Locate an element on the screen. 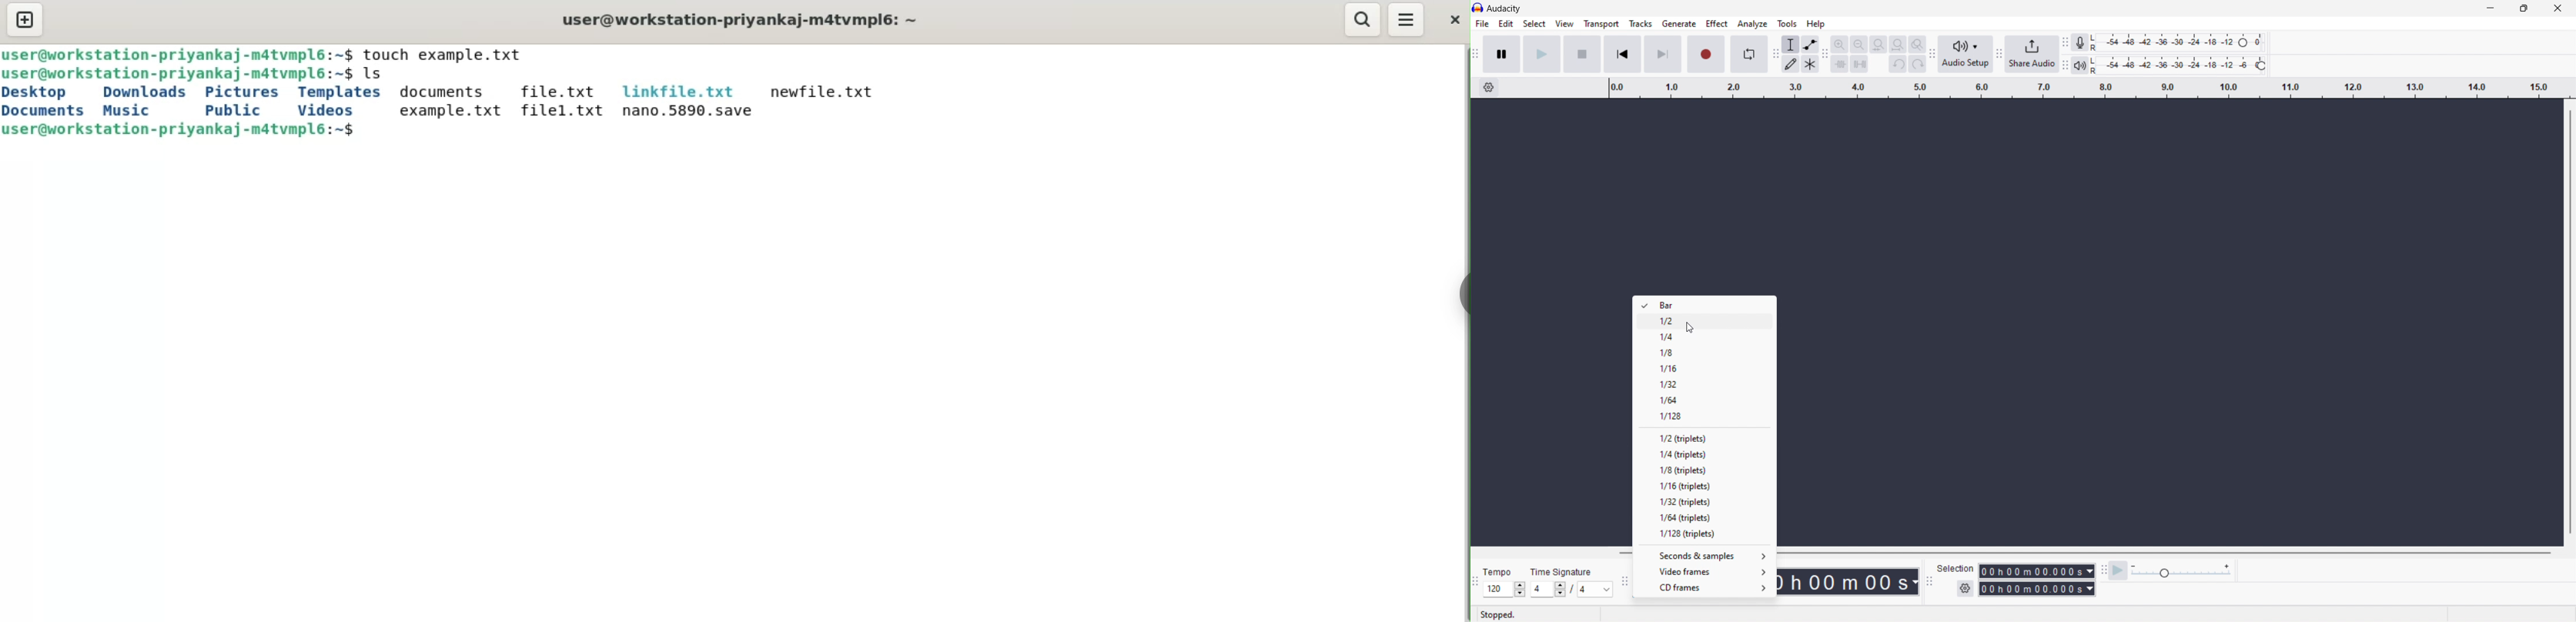 The image size is (2576, 644). redo is located at coordinates (1917, 63).